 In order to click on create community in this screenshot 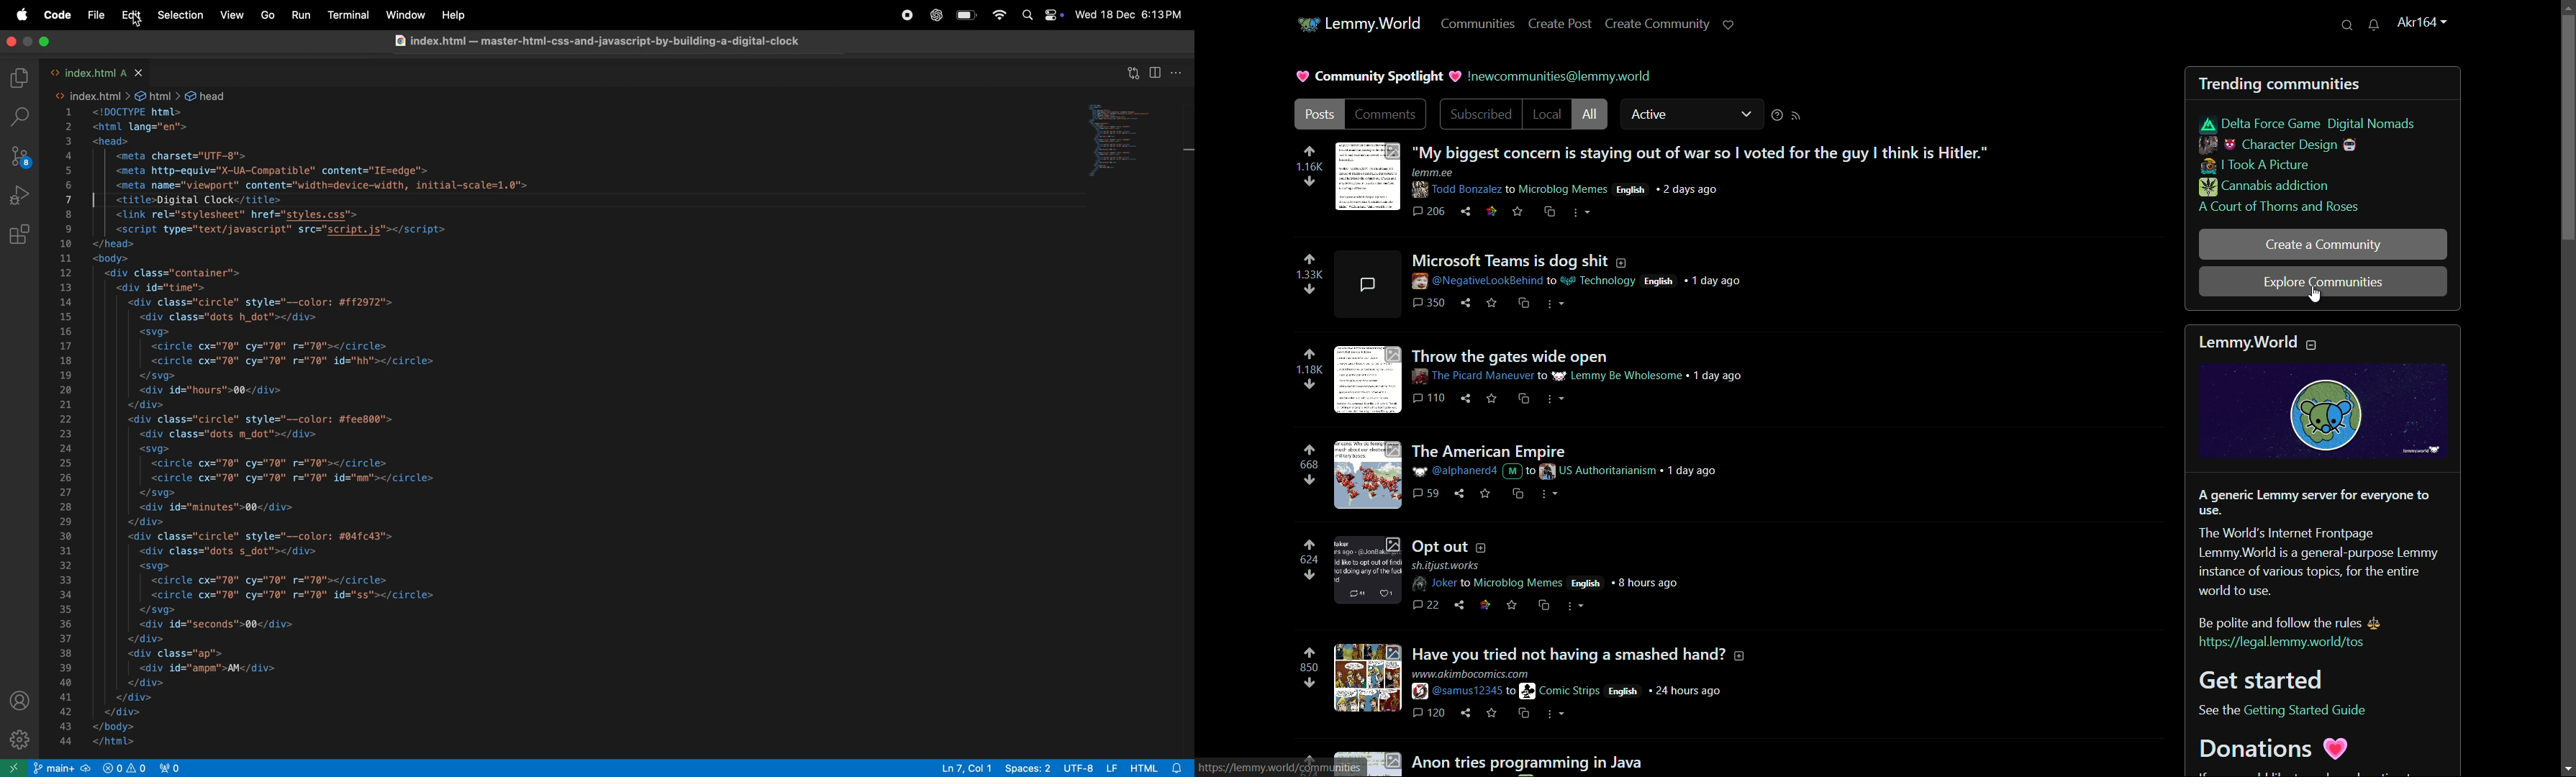, I will do `click(1655, 23)`.